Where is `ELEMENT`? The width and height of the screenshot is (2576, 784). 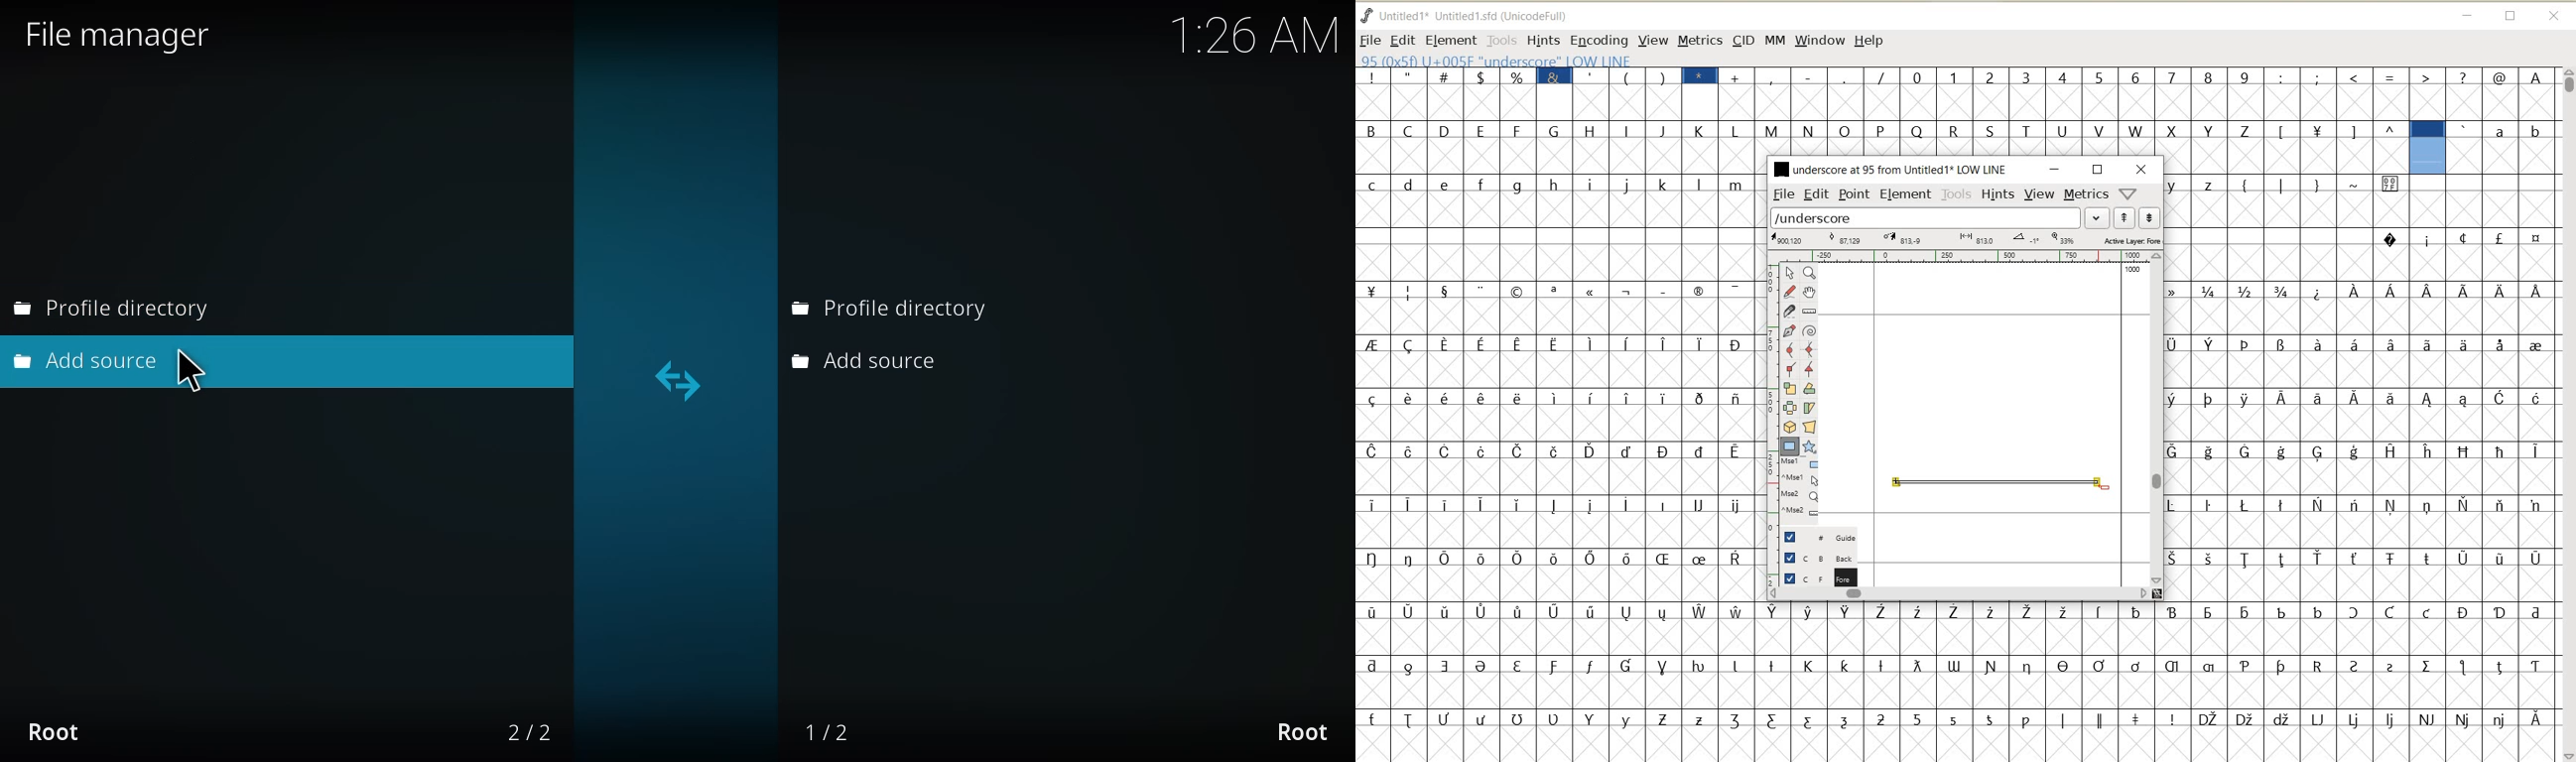
ELEMENT is located at coordinates (1451, 41).